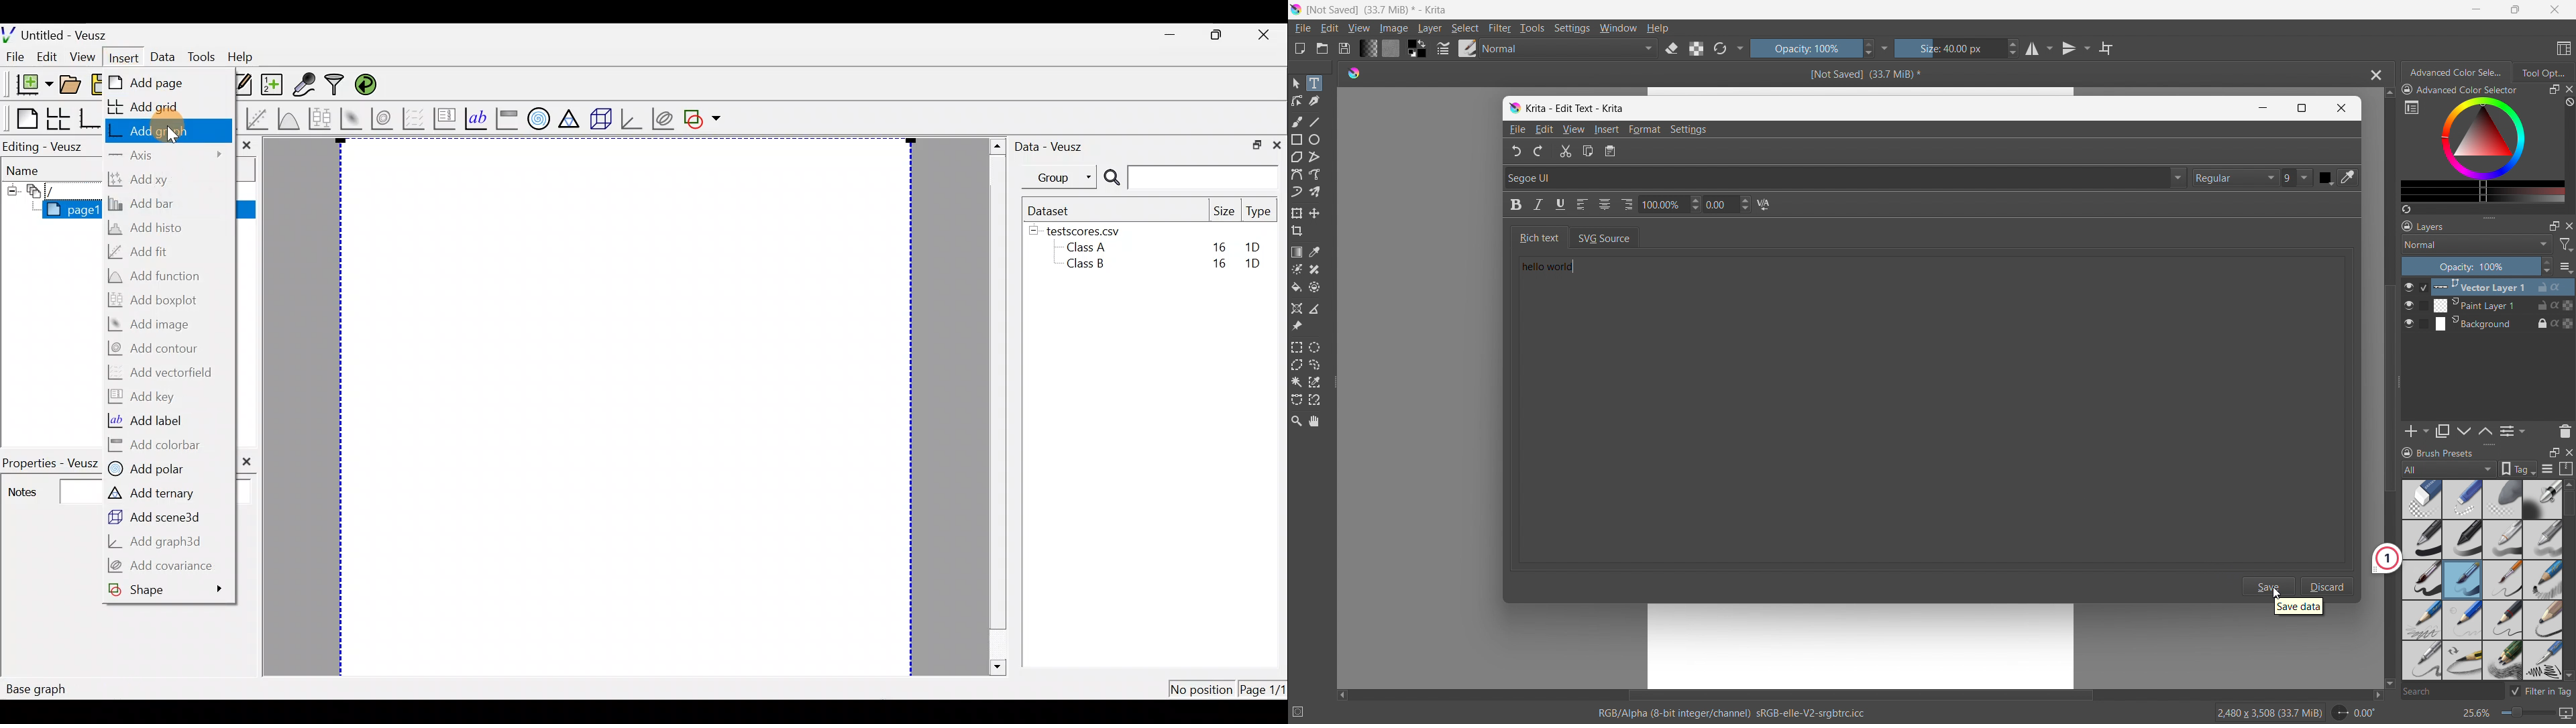  Describe the element at coordinates (1329, 29) in the screenshot. I see `edit` at that location.